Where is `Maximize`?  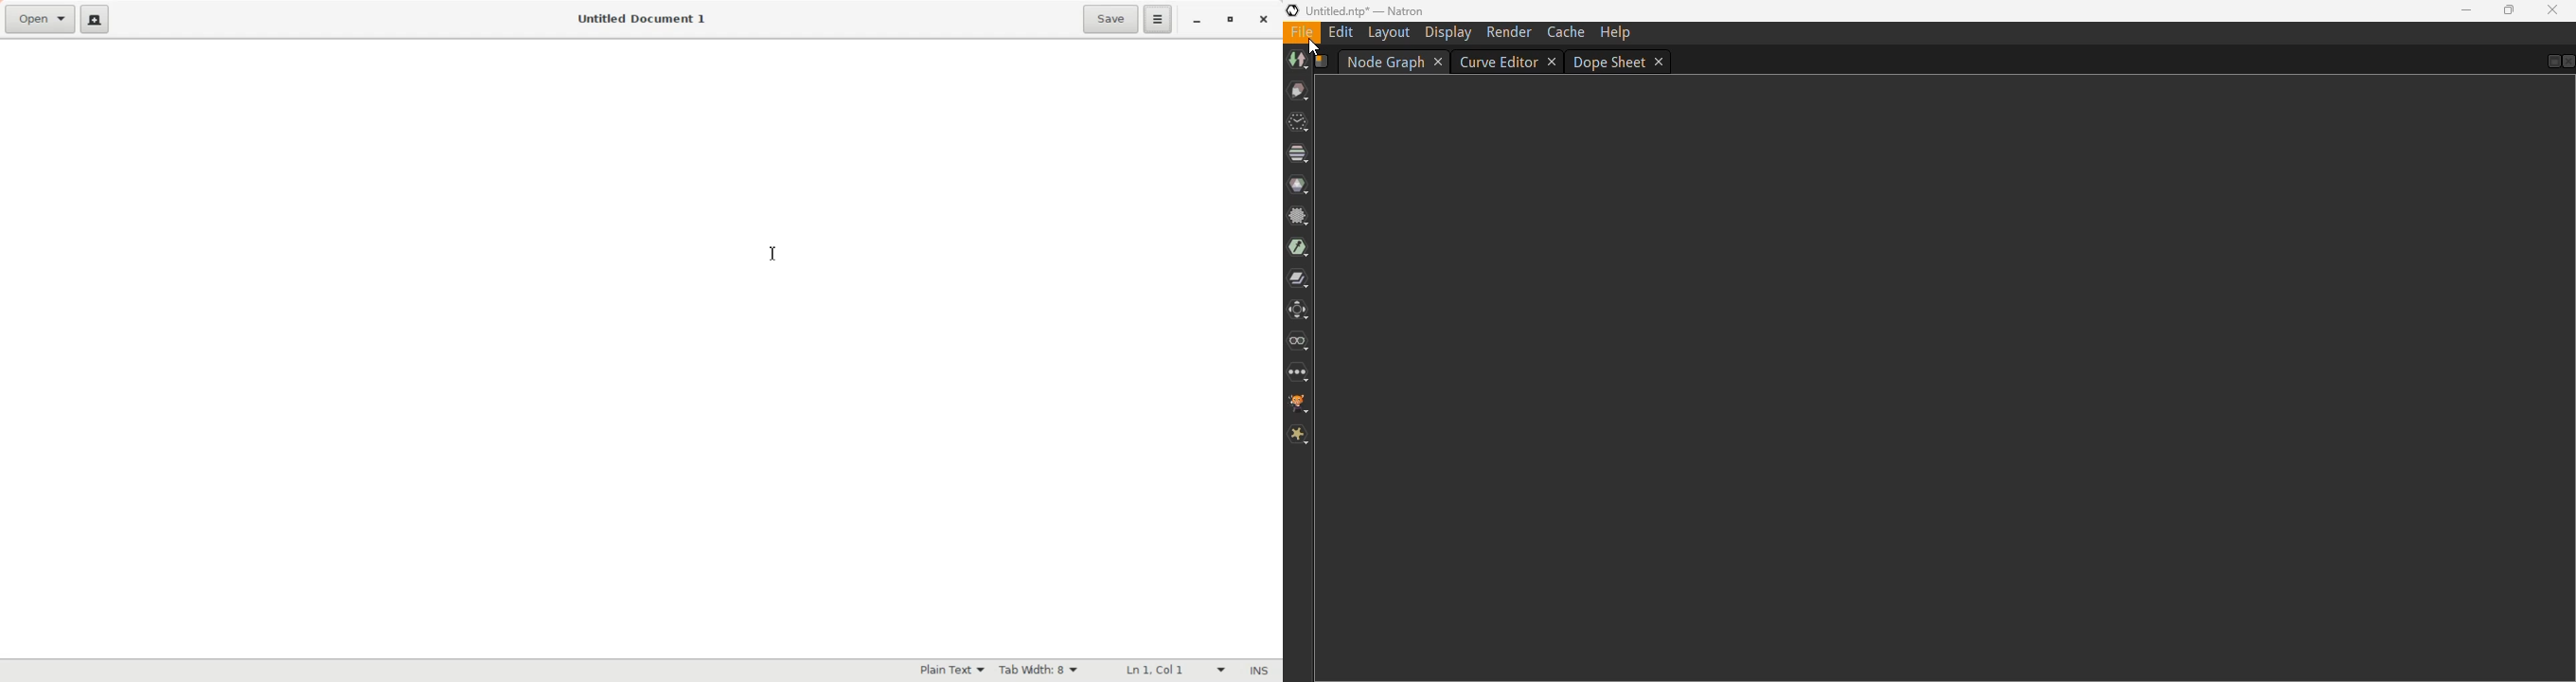
Maximize is located at coordinates (1230, 21).